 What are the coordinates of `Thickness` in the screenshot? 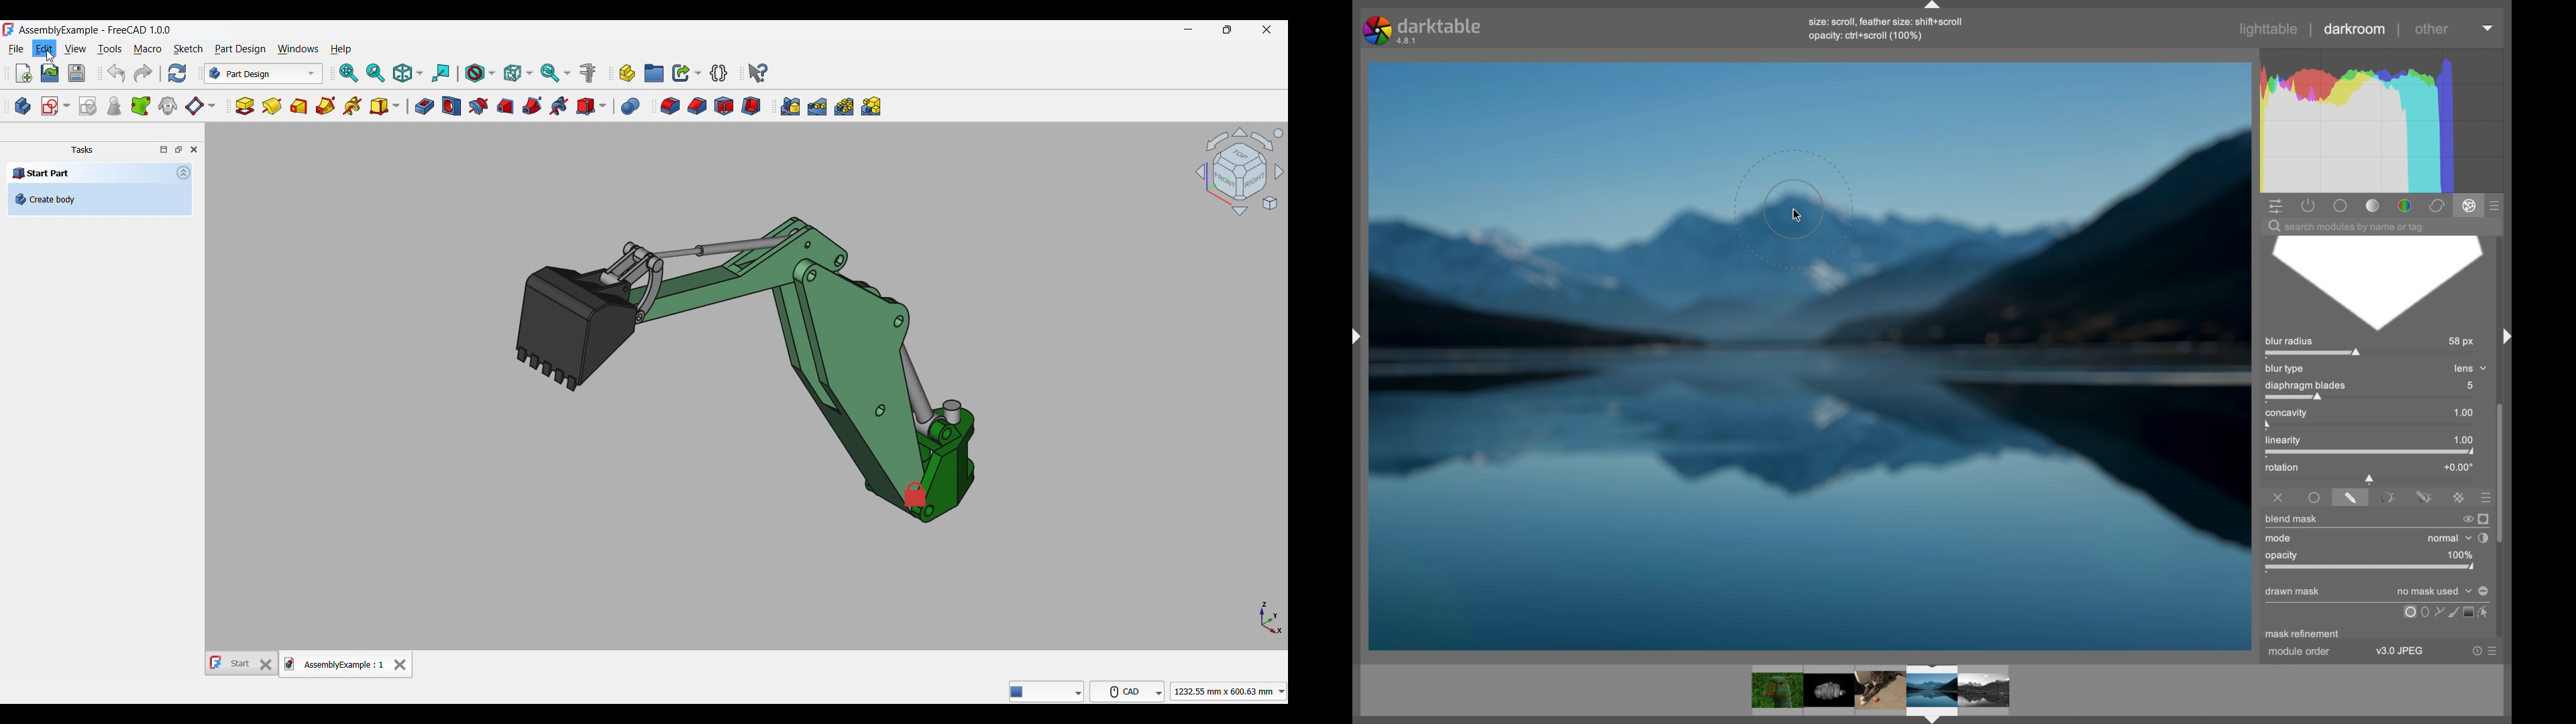 It's located at (751, 106).